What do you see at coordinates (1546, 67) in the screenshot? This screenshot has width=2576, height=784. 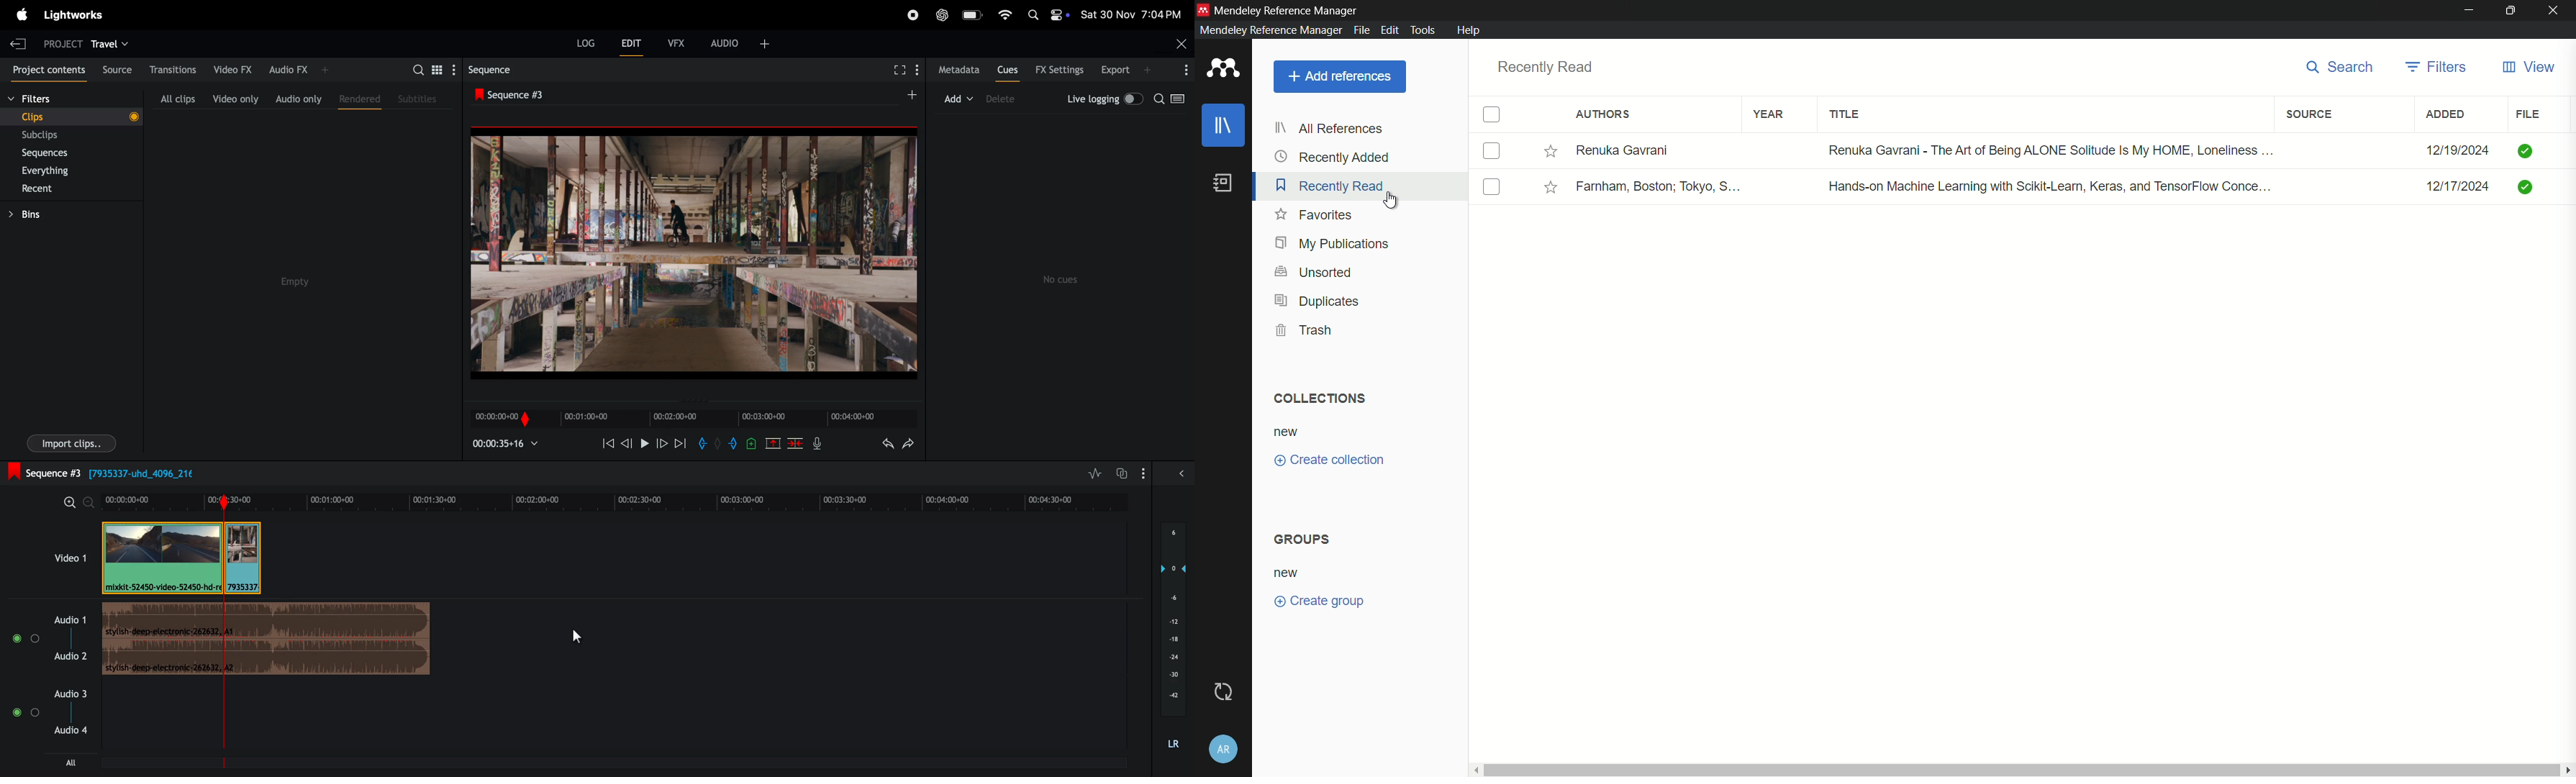 I see `recently read` at bounding box center [1546, 67].